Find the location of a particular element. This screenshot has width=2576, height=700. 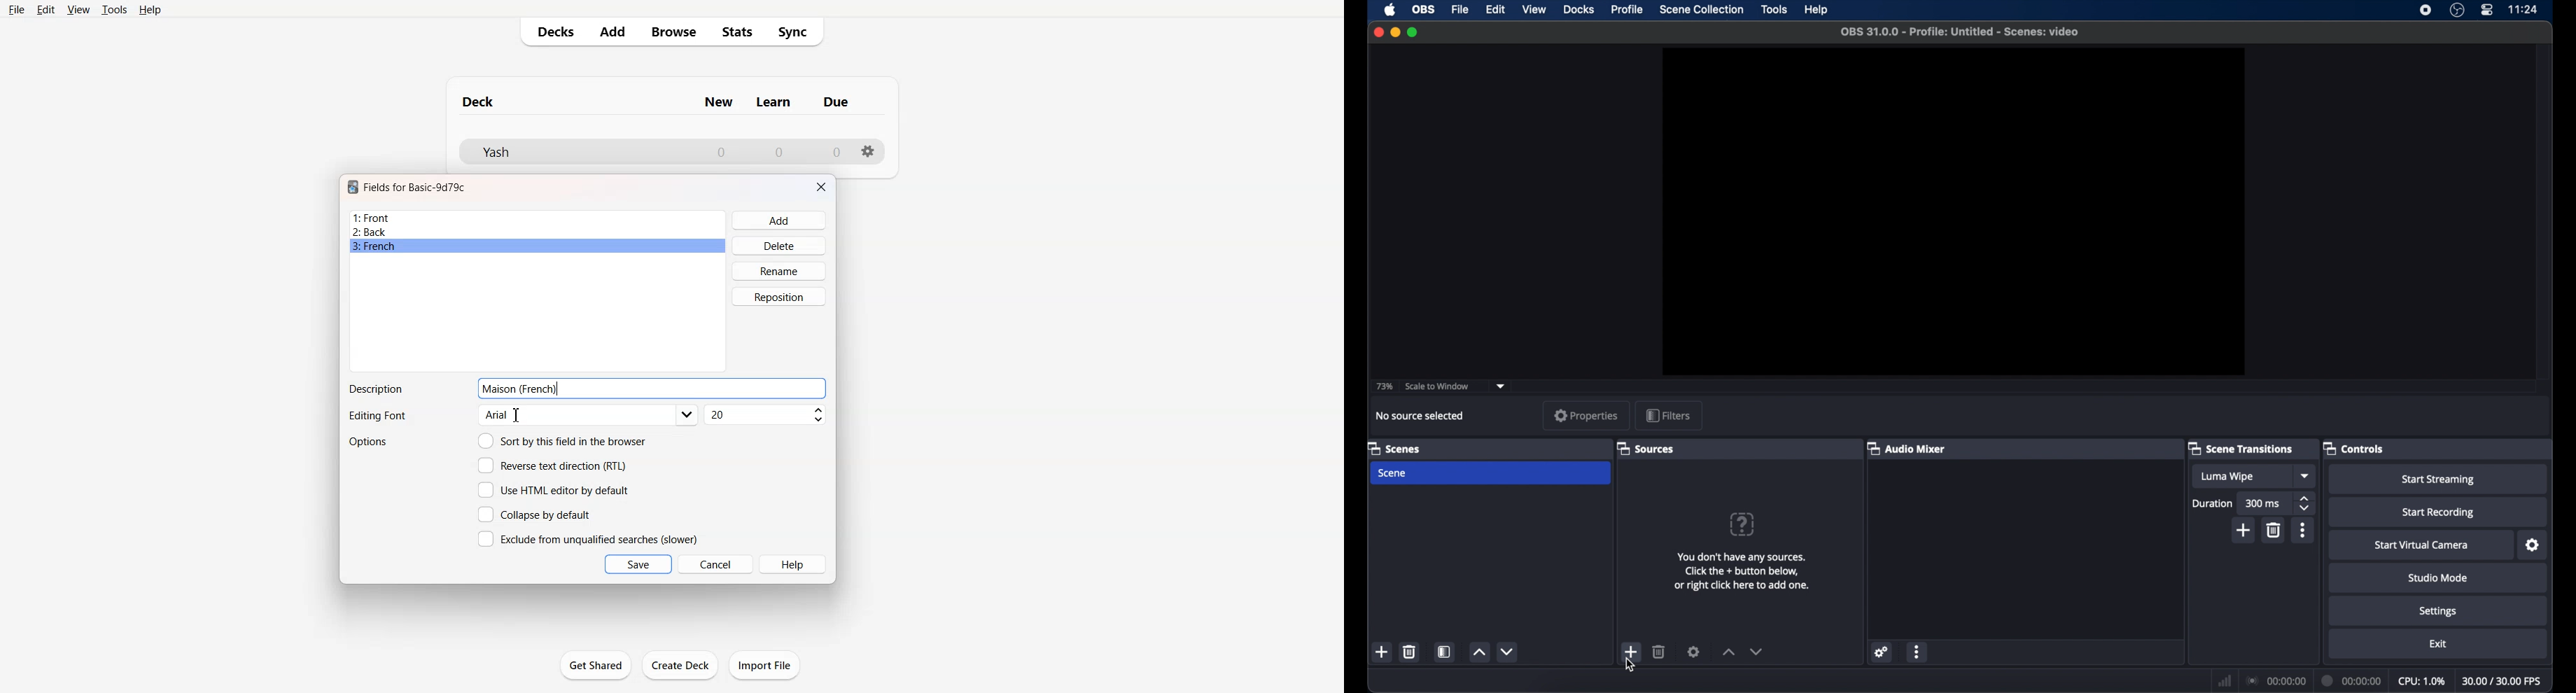

settings is located at coordinates (2533, 545).